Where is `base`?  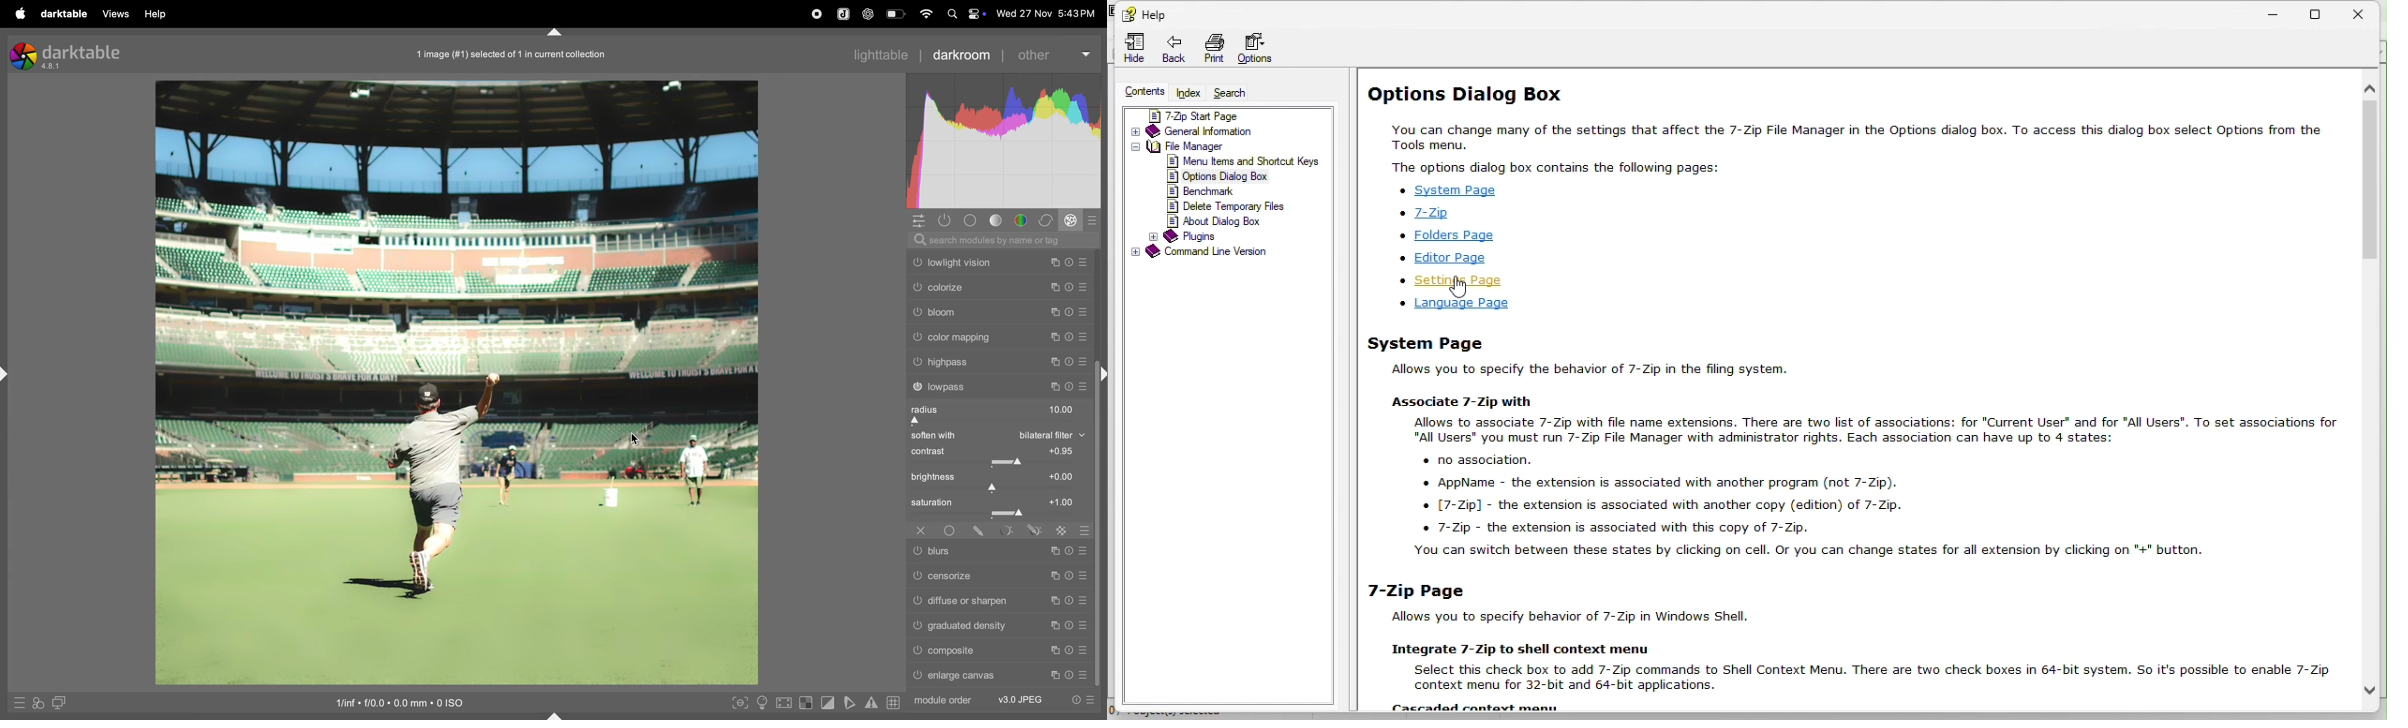 base is located at coordinates (971, 221).